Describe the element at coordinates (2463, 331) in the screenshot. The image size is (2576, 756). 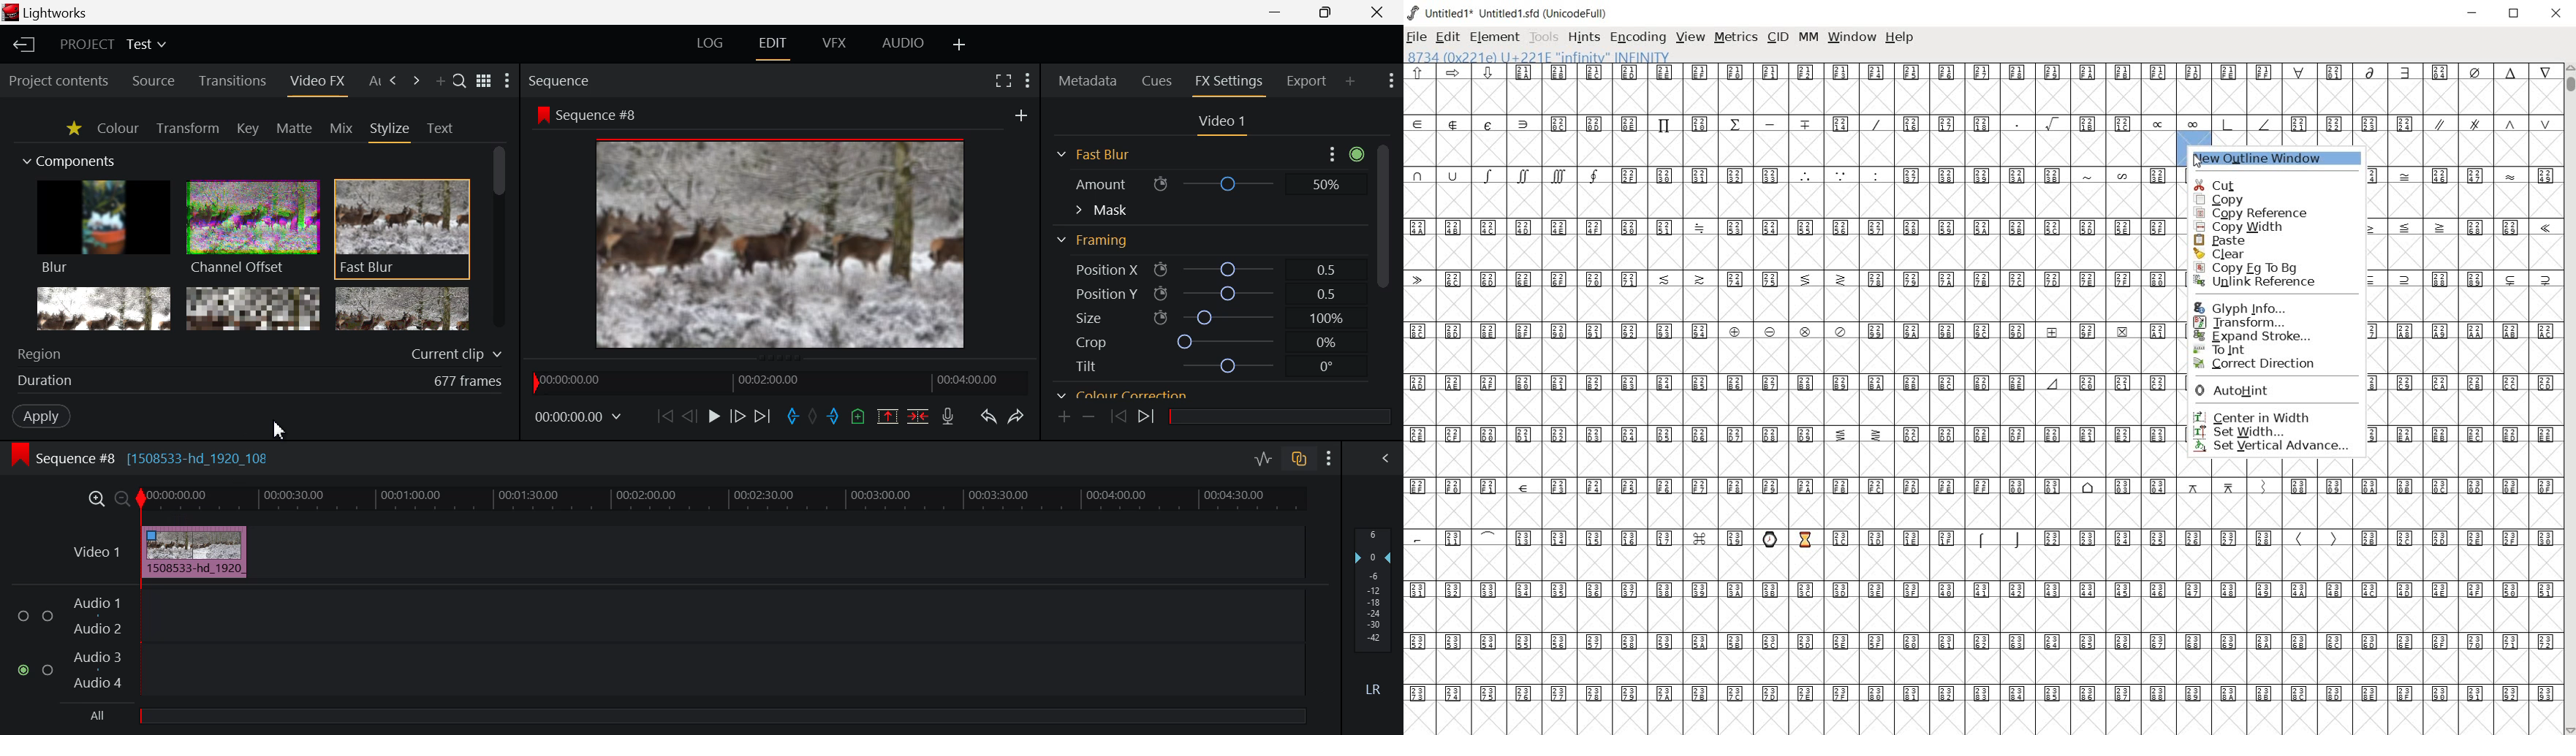
I see `Unicode code points` at that location.